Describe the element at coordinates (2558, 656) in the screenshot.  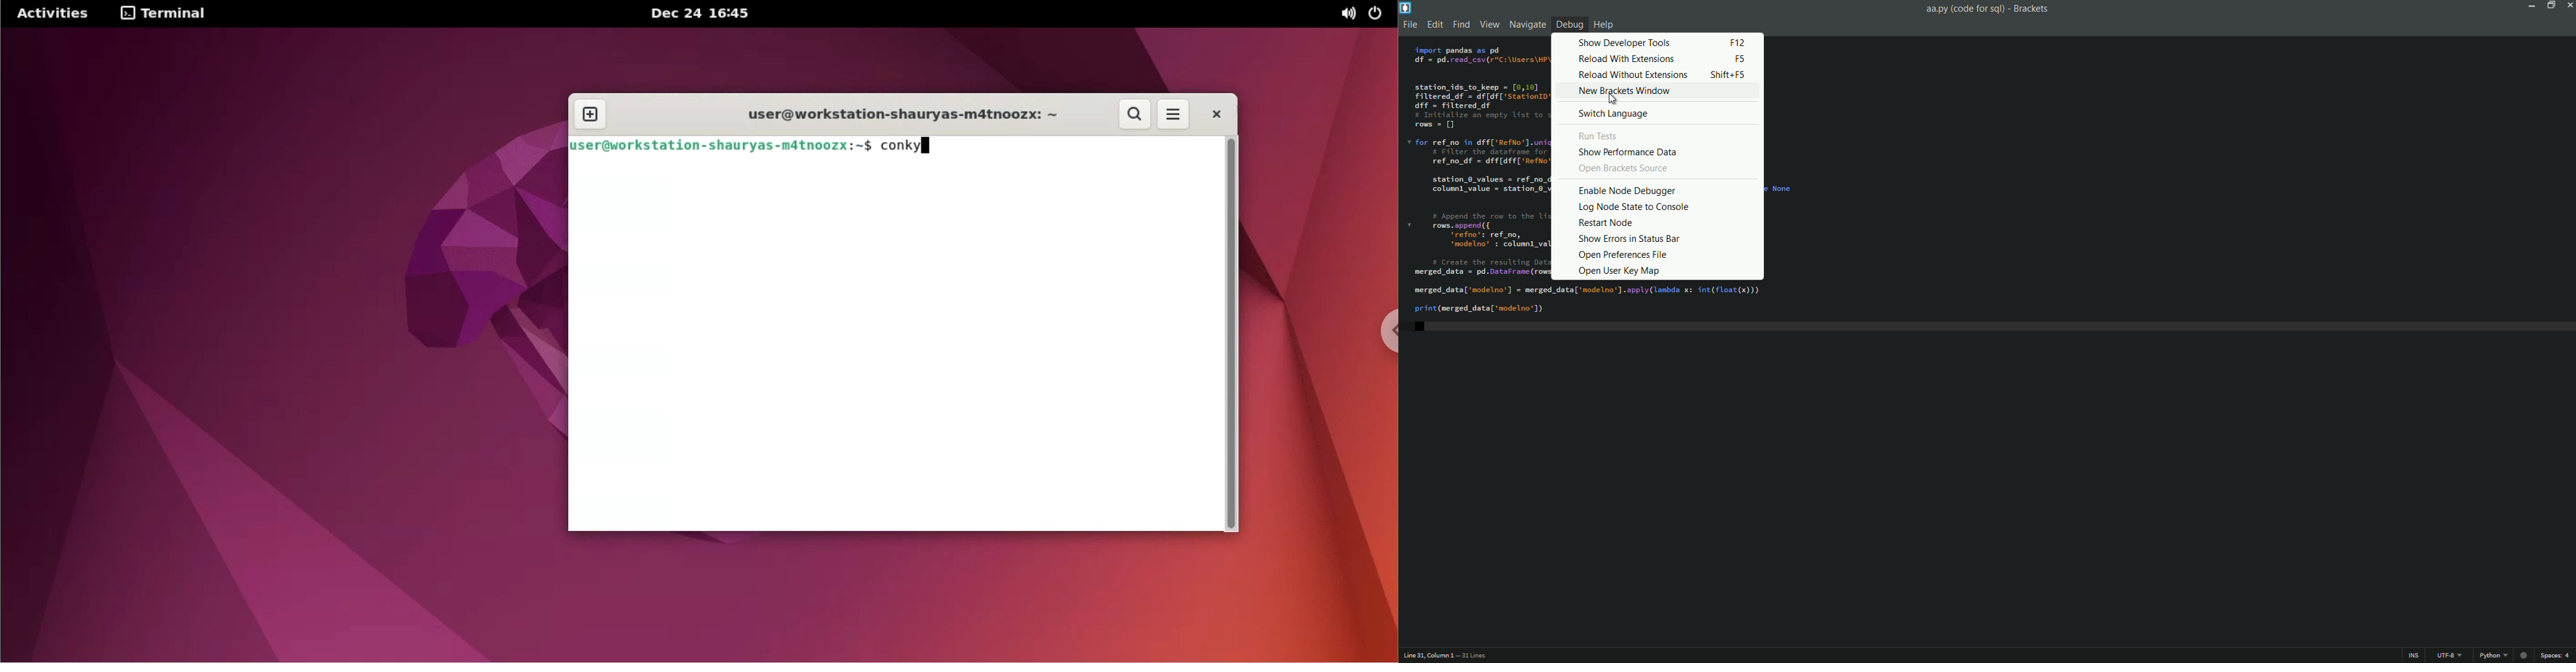
I see `space` at that location.